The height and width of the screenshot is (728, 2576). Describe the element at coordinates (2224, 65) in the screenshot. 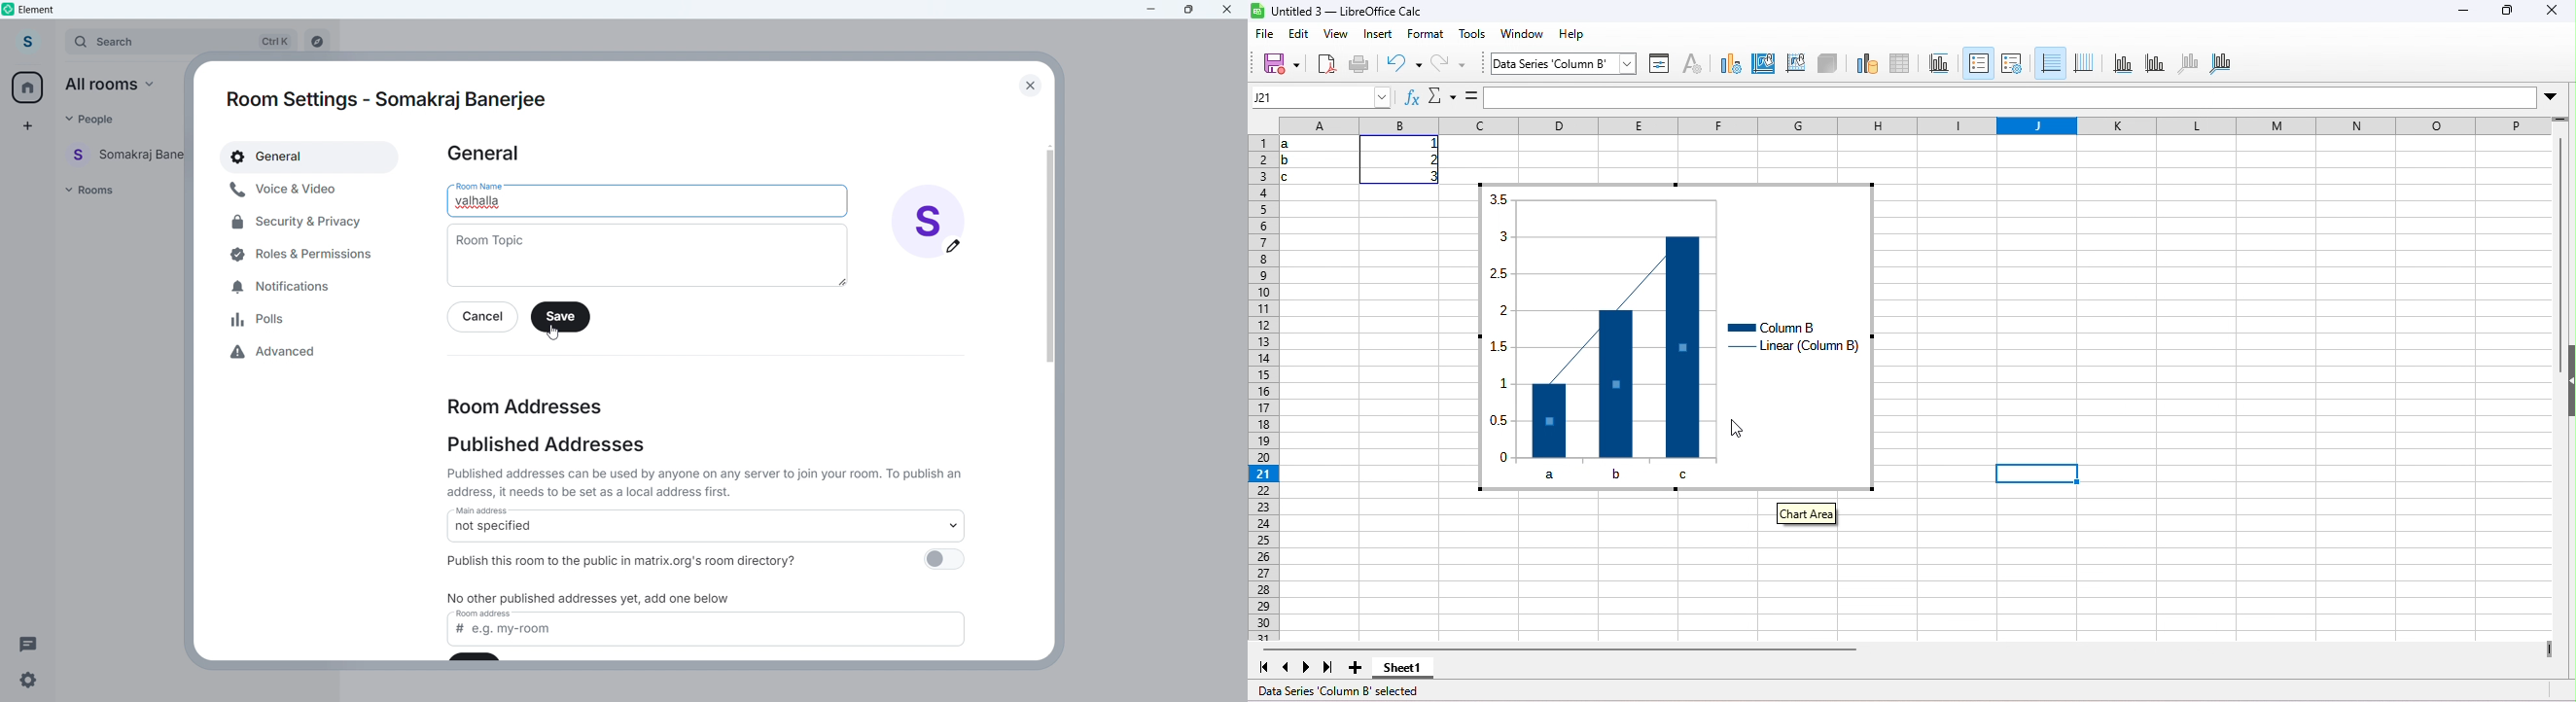

I see `all axes` at that location.